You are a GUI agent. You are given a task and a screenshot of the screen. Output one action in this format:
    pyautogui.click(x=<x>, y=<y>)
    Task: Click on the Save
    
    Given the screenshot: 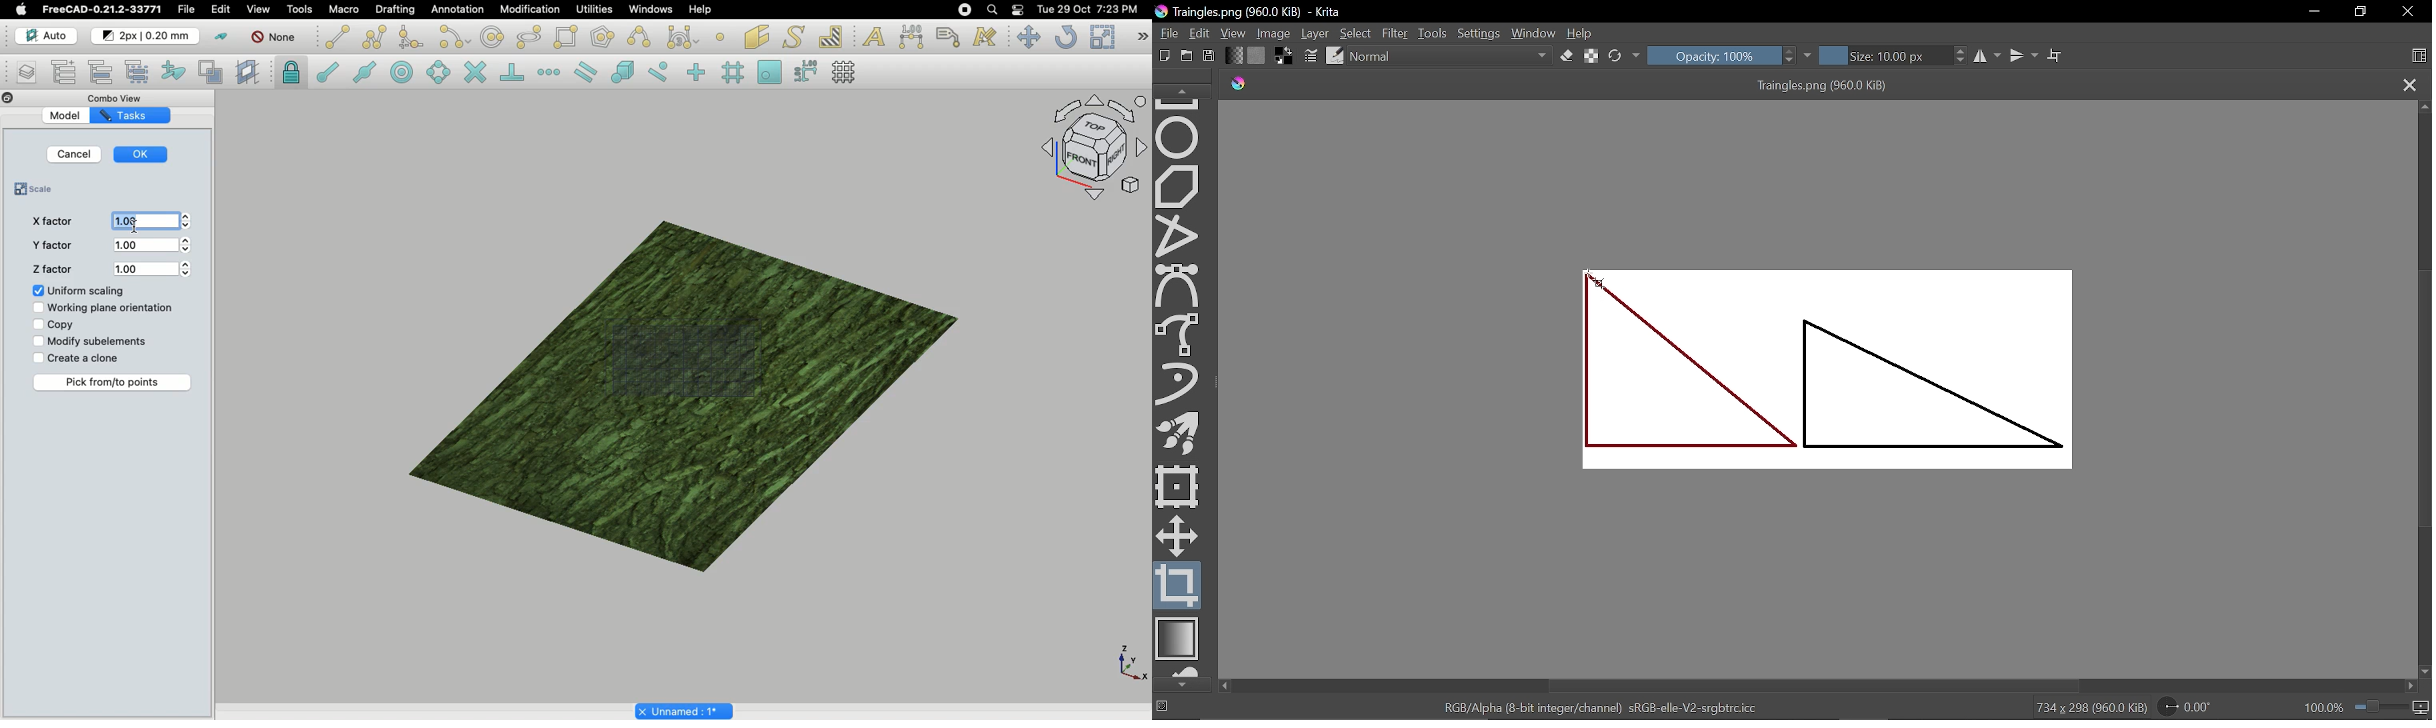 What is the action you would take?
    pyautogui.click(x=1210, y=56)
    